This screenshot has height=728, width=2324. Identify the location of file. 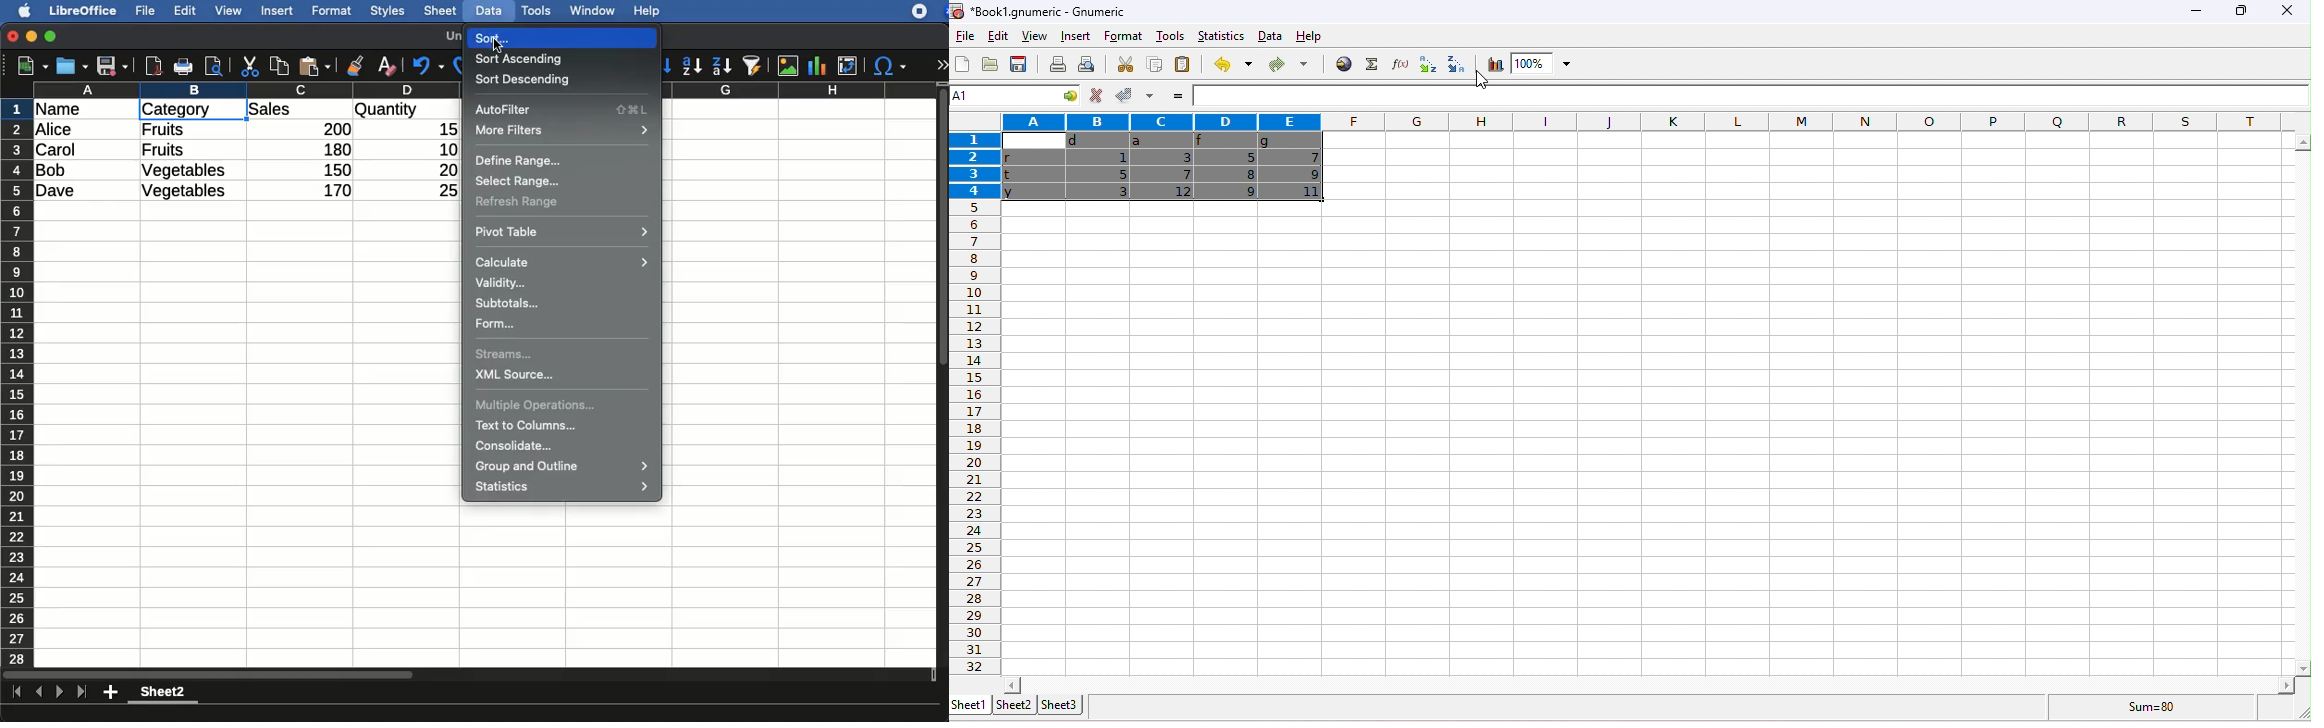
(963, 36).